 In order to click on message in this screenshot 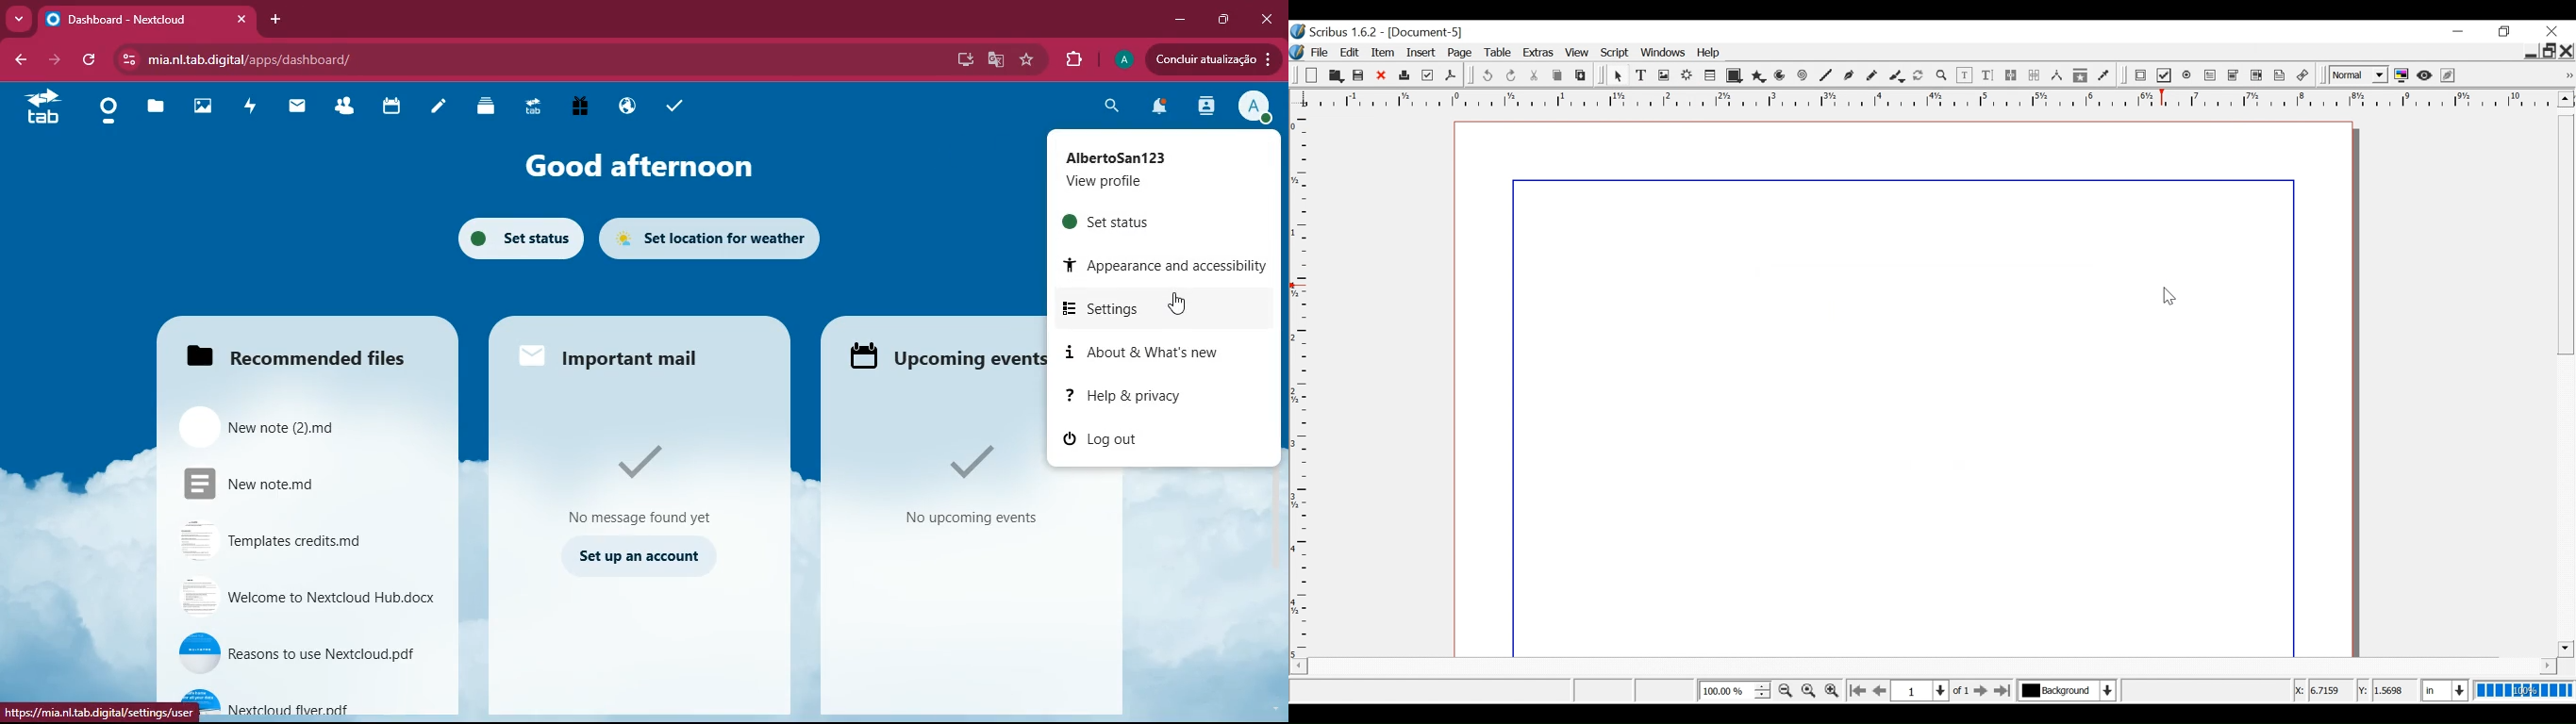, I will do `click(639, 481)`.